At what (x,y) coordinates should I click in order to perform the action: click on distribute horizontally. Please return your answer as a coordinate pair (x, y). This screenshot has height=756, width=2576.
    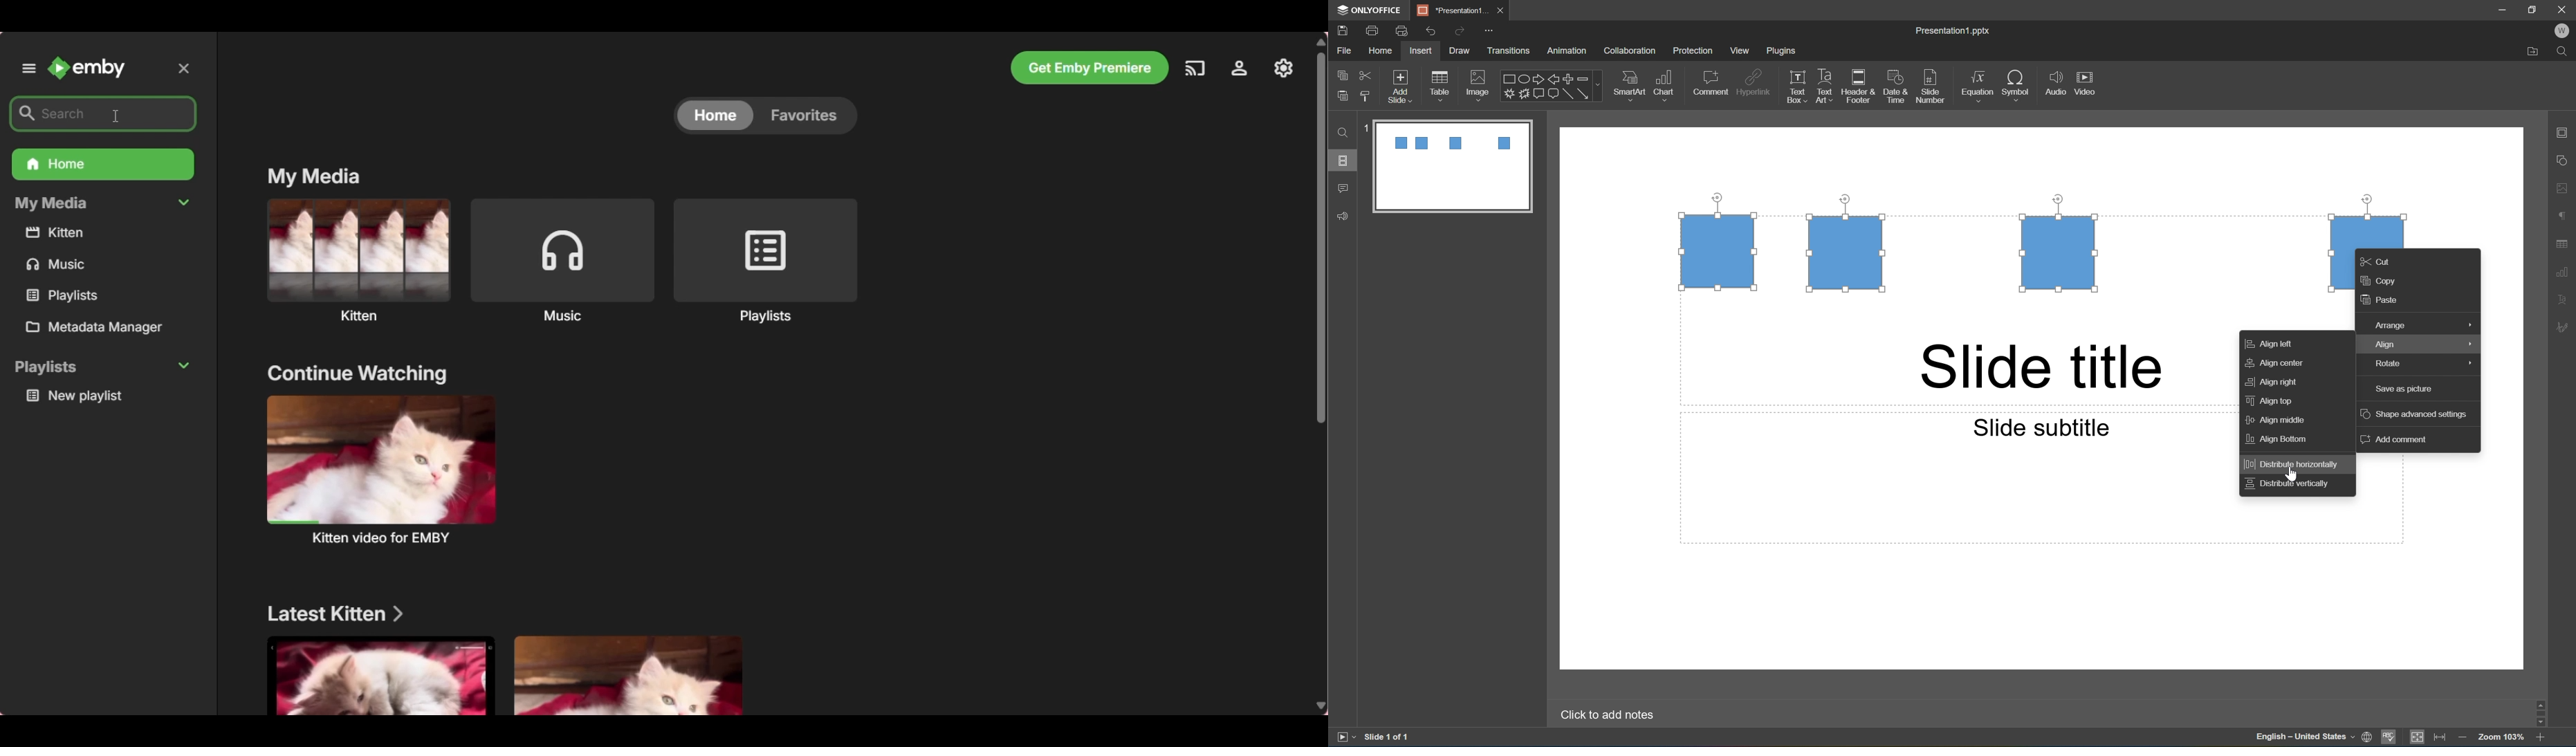
    Looking at the image, I should click on (2297, 463).